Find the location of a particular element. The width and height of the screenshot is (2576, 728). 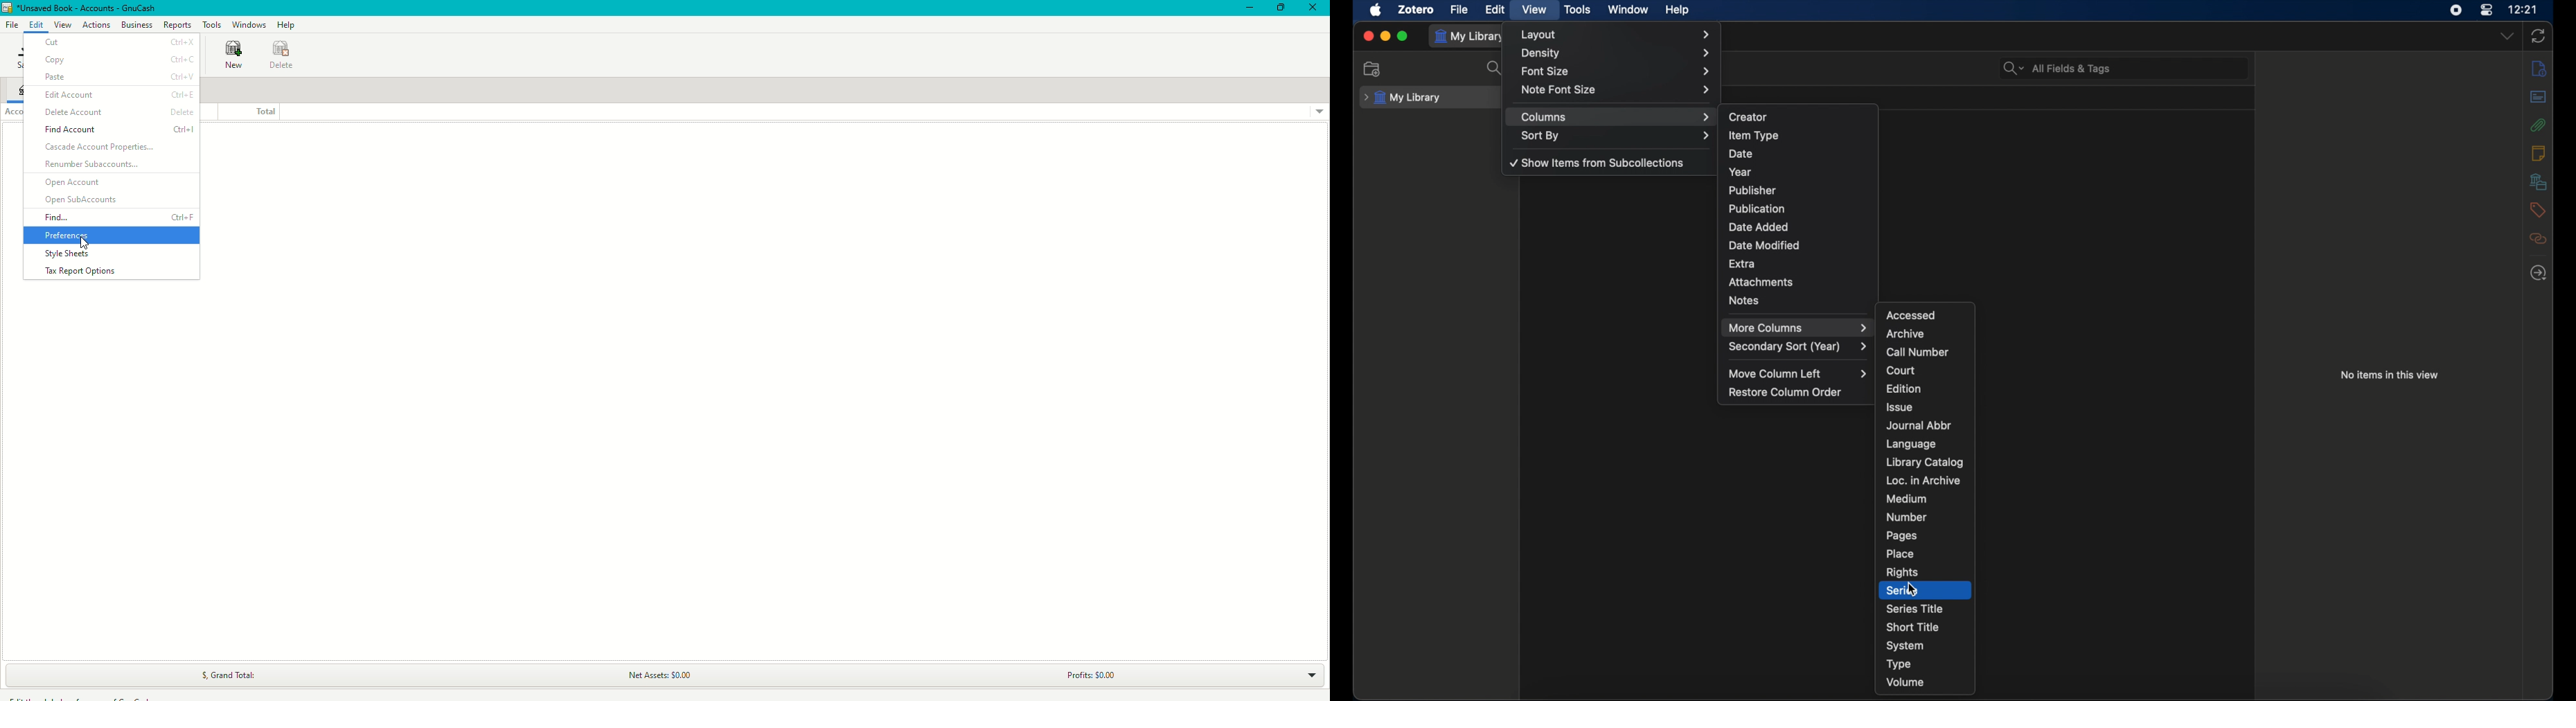

creator is located at coordinates (1748, 117).